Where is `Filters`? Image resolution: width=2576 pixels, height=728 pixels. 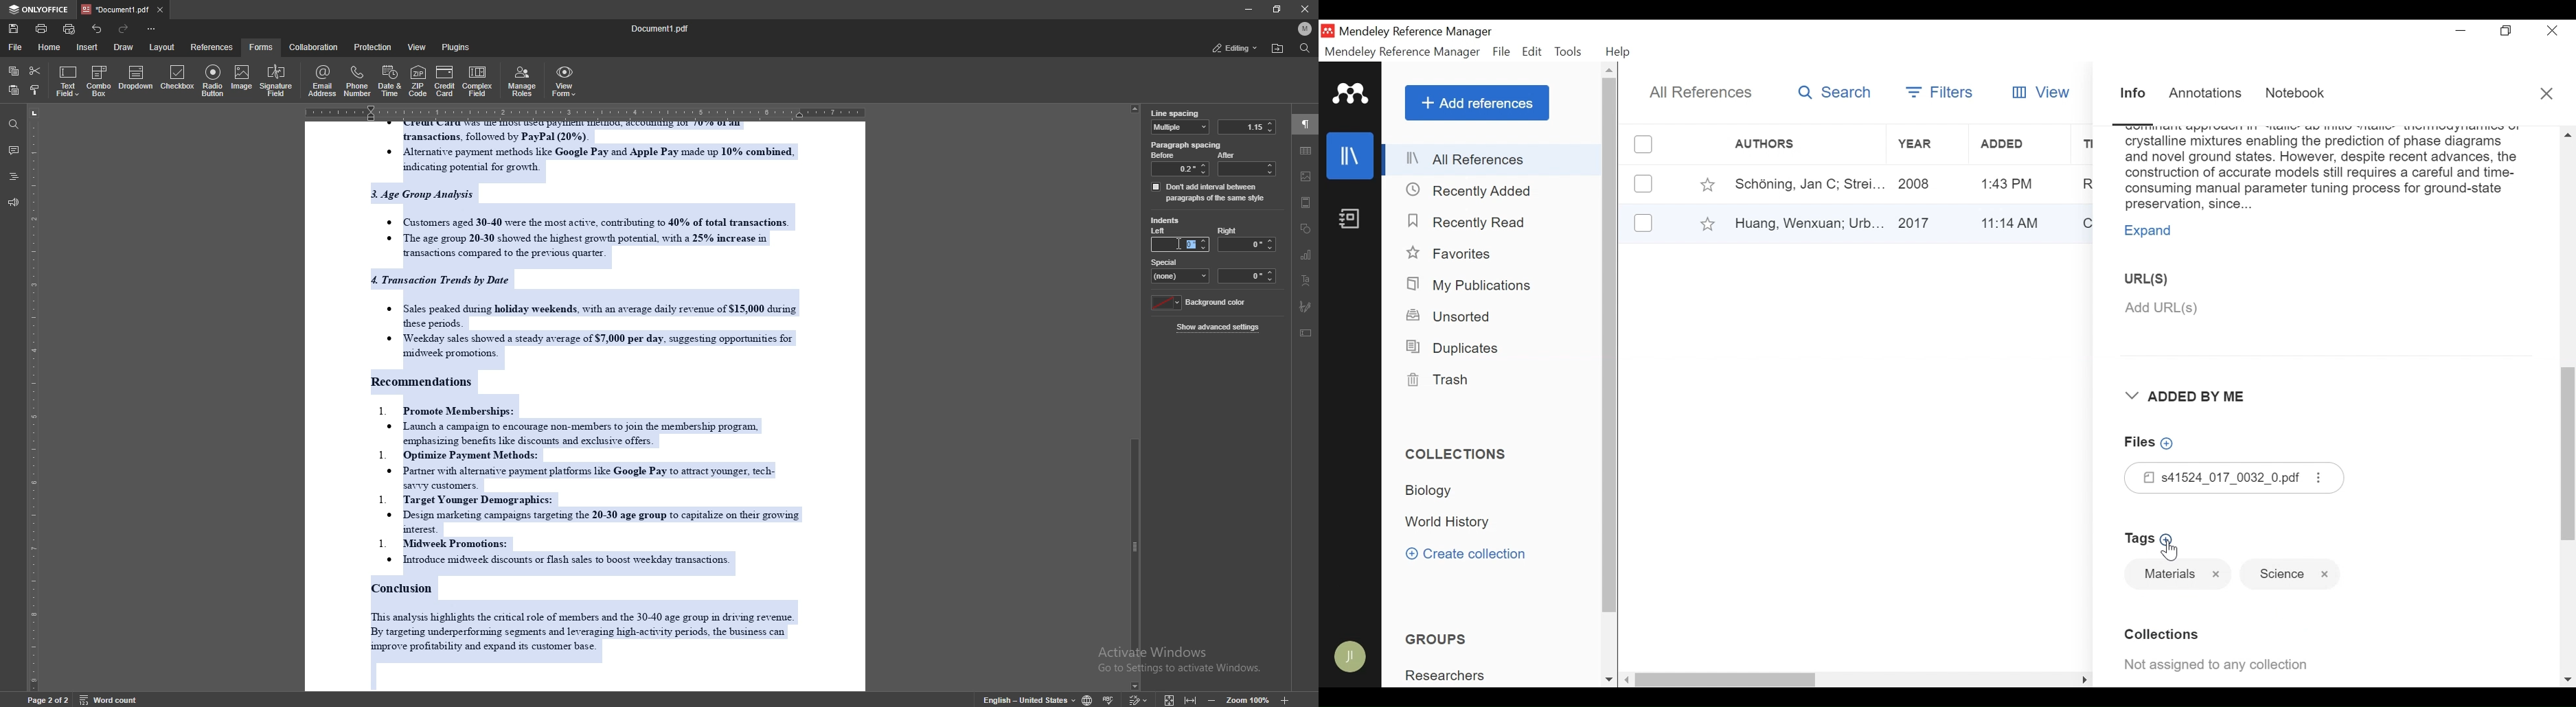
Filters is located at coordinates (1937, 92).